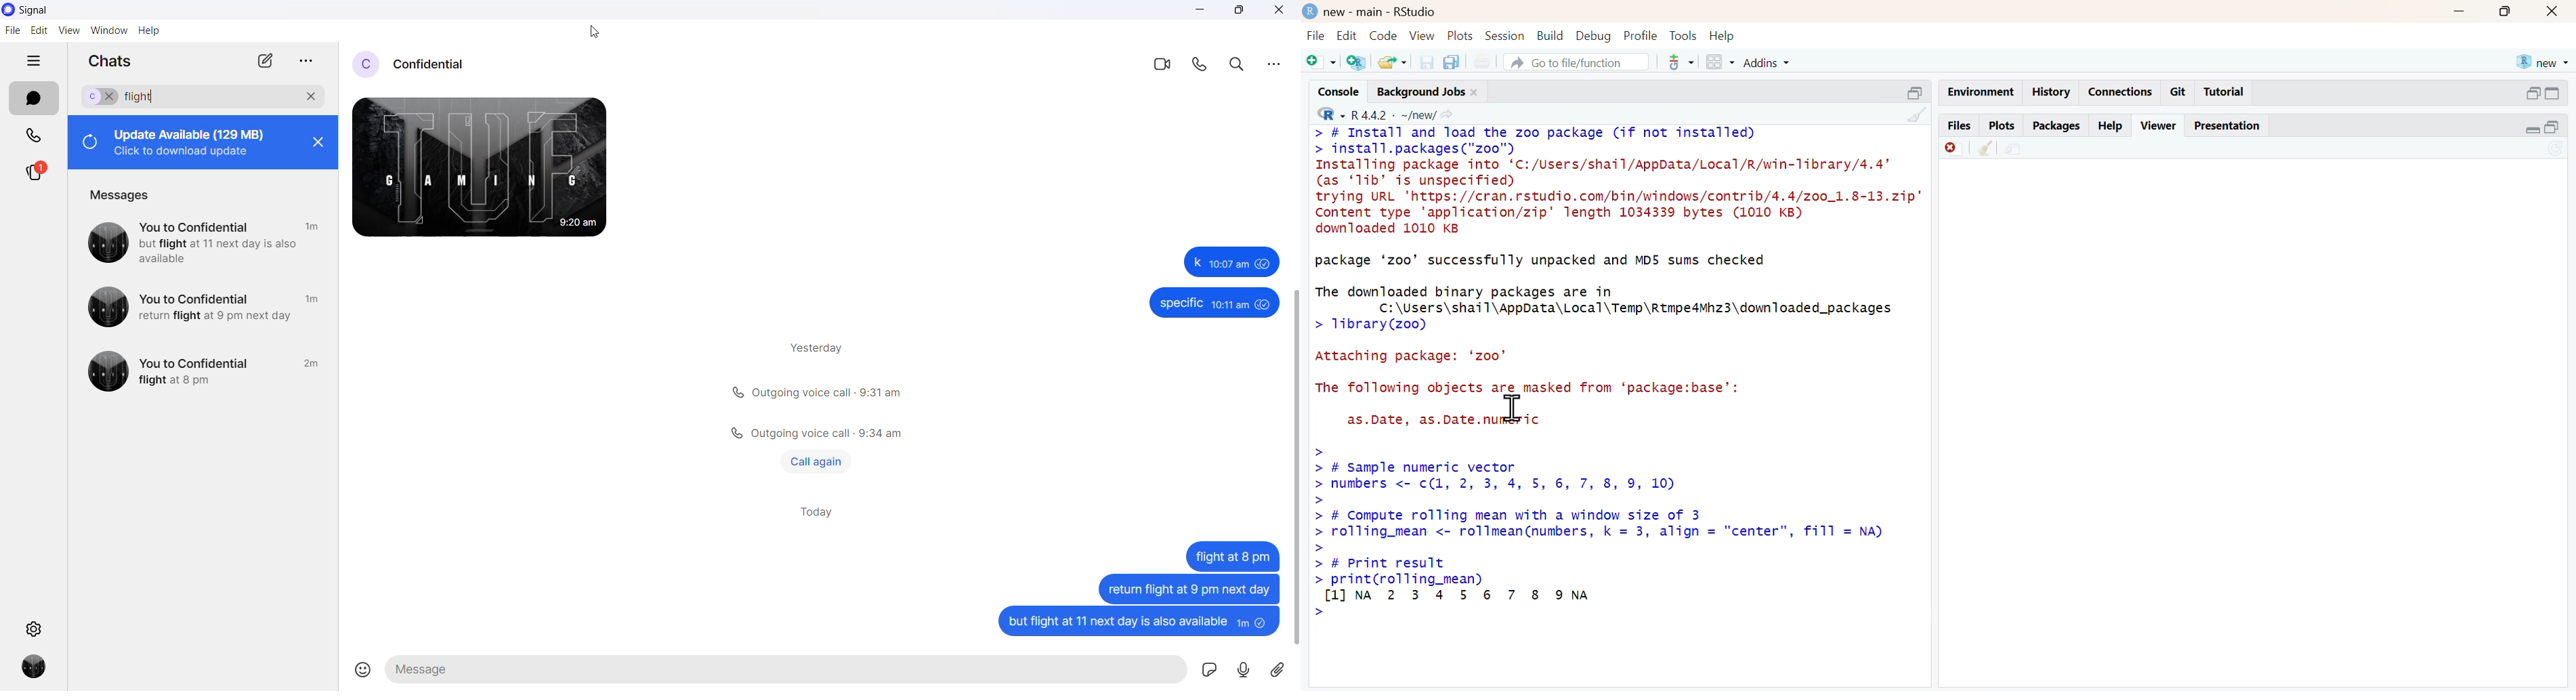  What do you see at coordinates (1484, 61) in the screenshot?
I see `print` at bounding box center [1484, 61].